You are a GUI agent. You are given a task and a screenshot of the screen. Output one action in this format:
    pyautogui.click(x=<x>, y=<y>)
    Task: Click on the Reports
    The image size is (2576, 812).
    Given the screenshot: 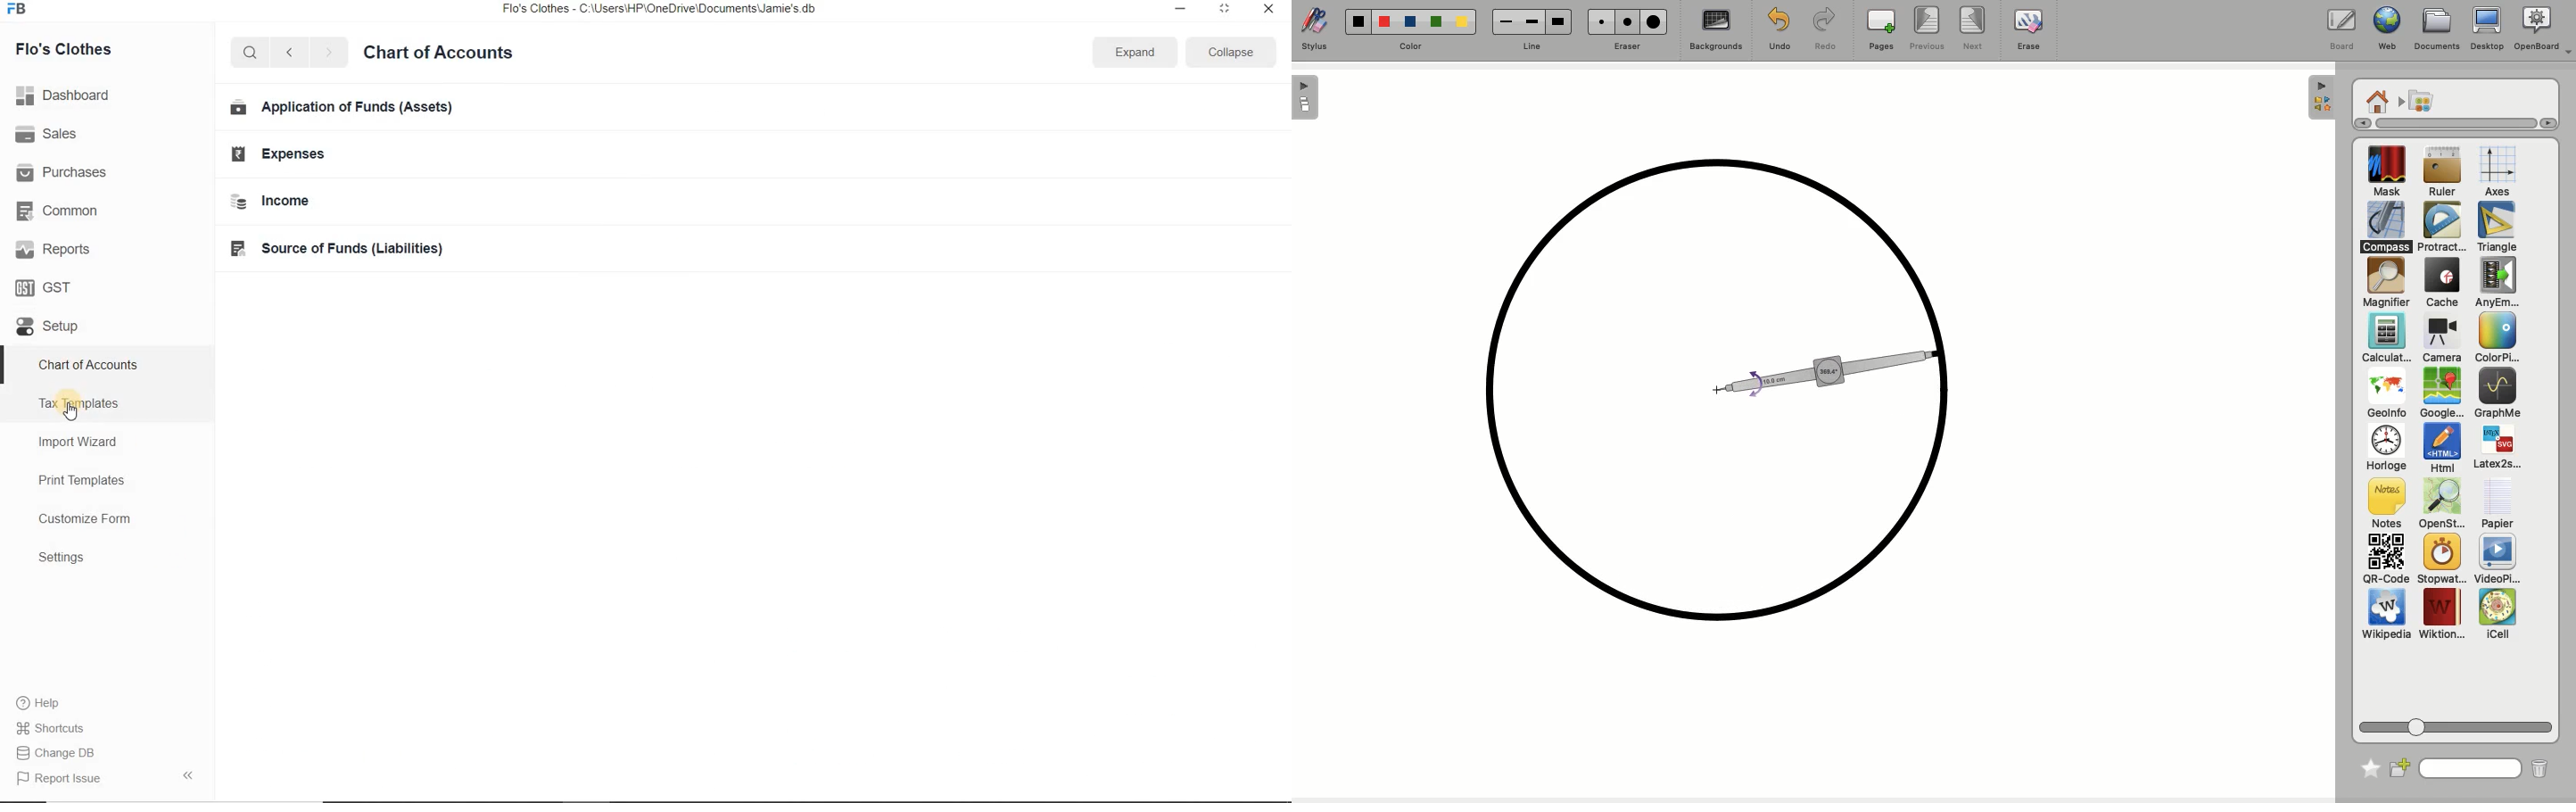 What is the action you would take?
    pyautogui.click(x=107, y=248)
    